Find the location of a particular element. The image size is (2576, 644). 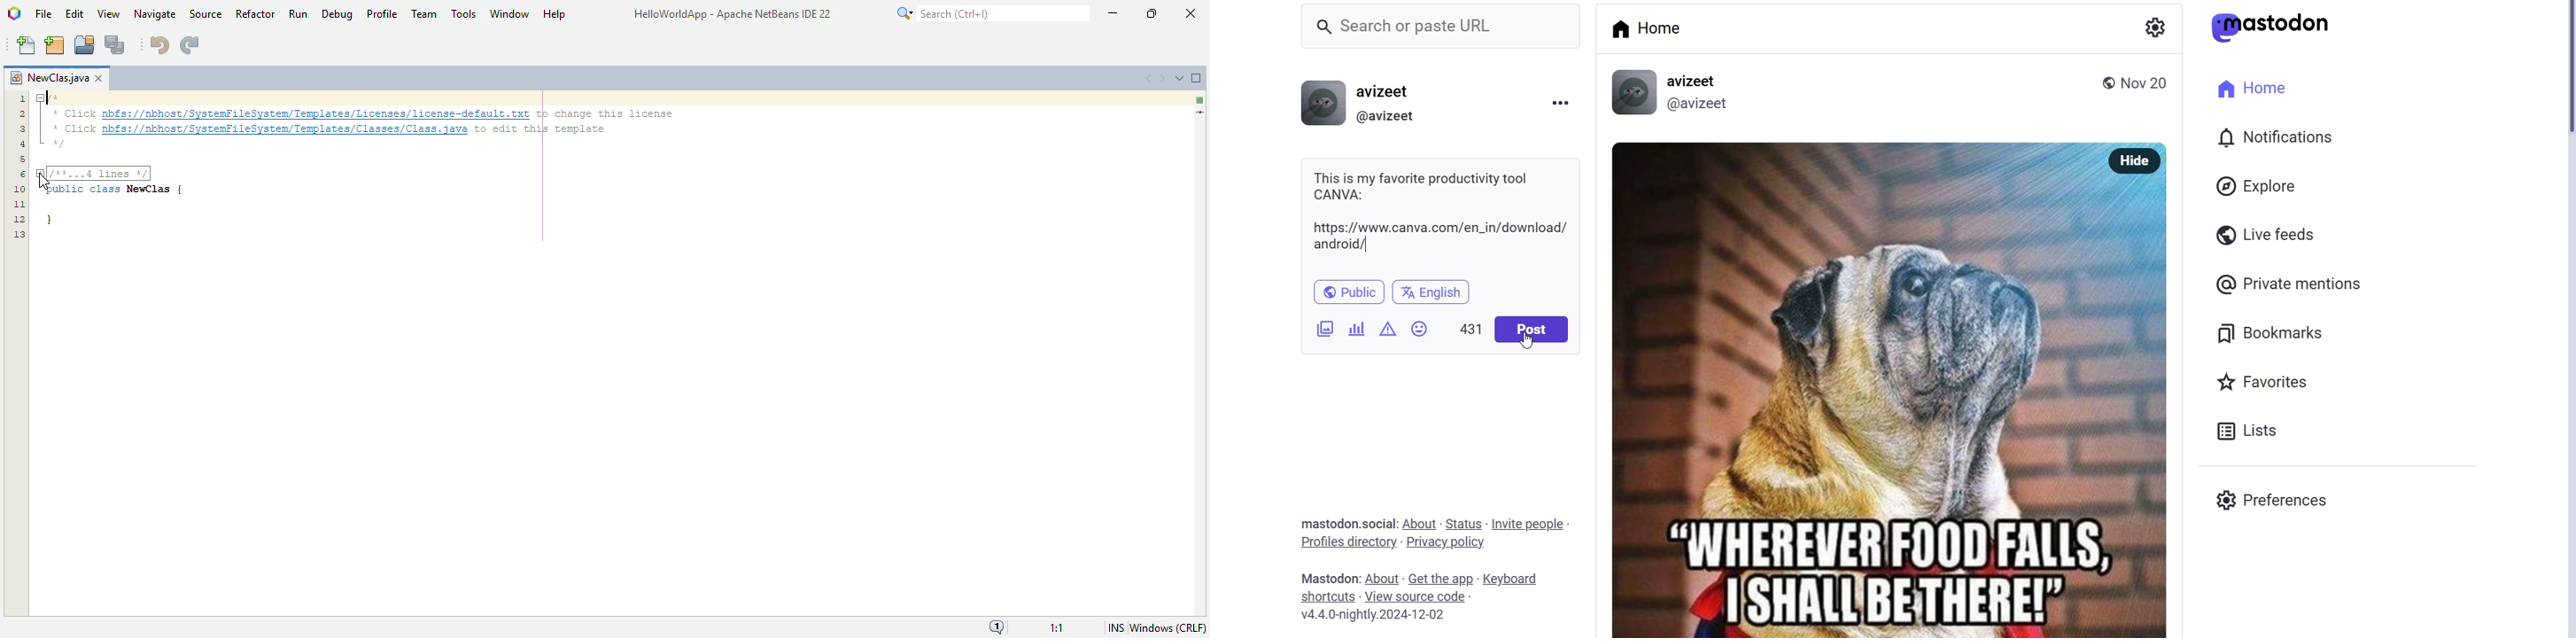

status is located at coordinates (1465, 521).